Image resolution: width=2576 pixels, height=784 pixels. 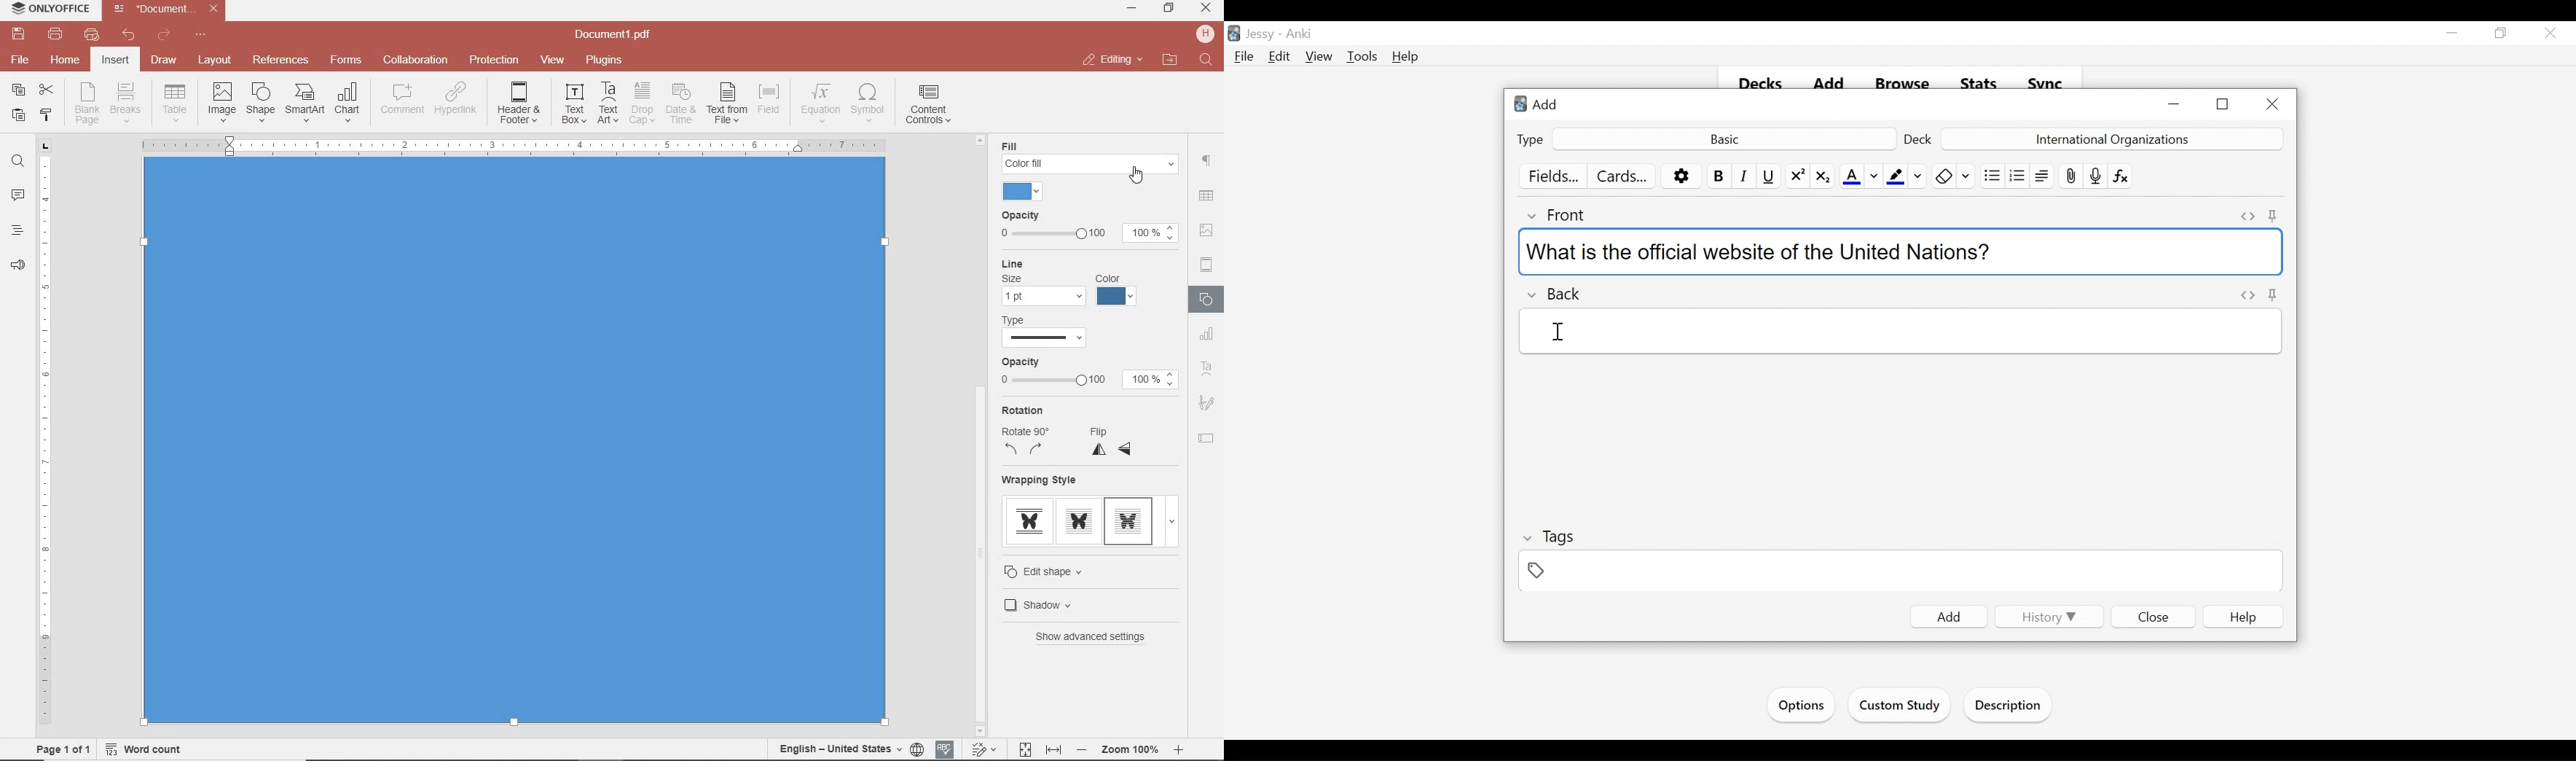 I want to click on Decks, so click(x=1760, y=84).